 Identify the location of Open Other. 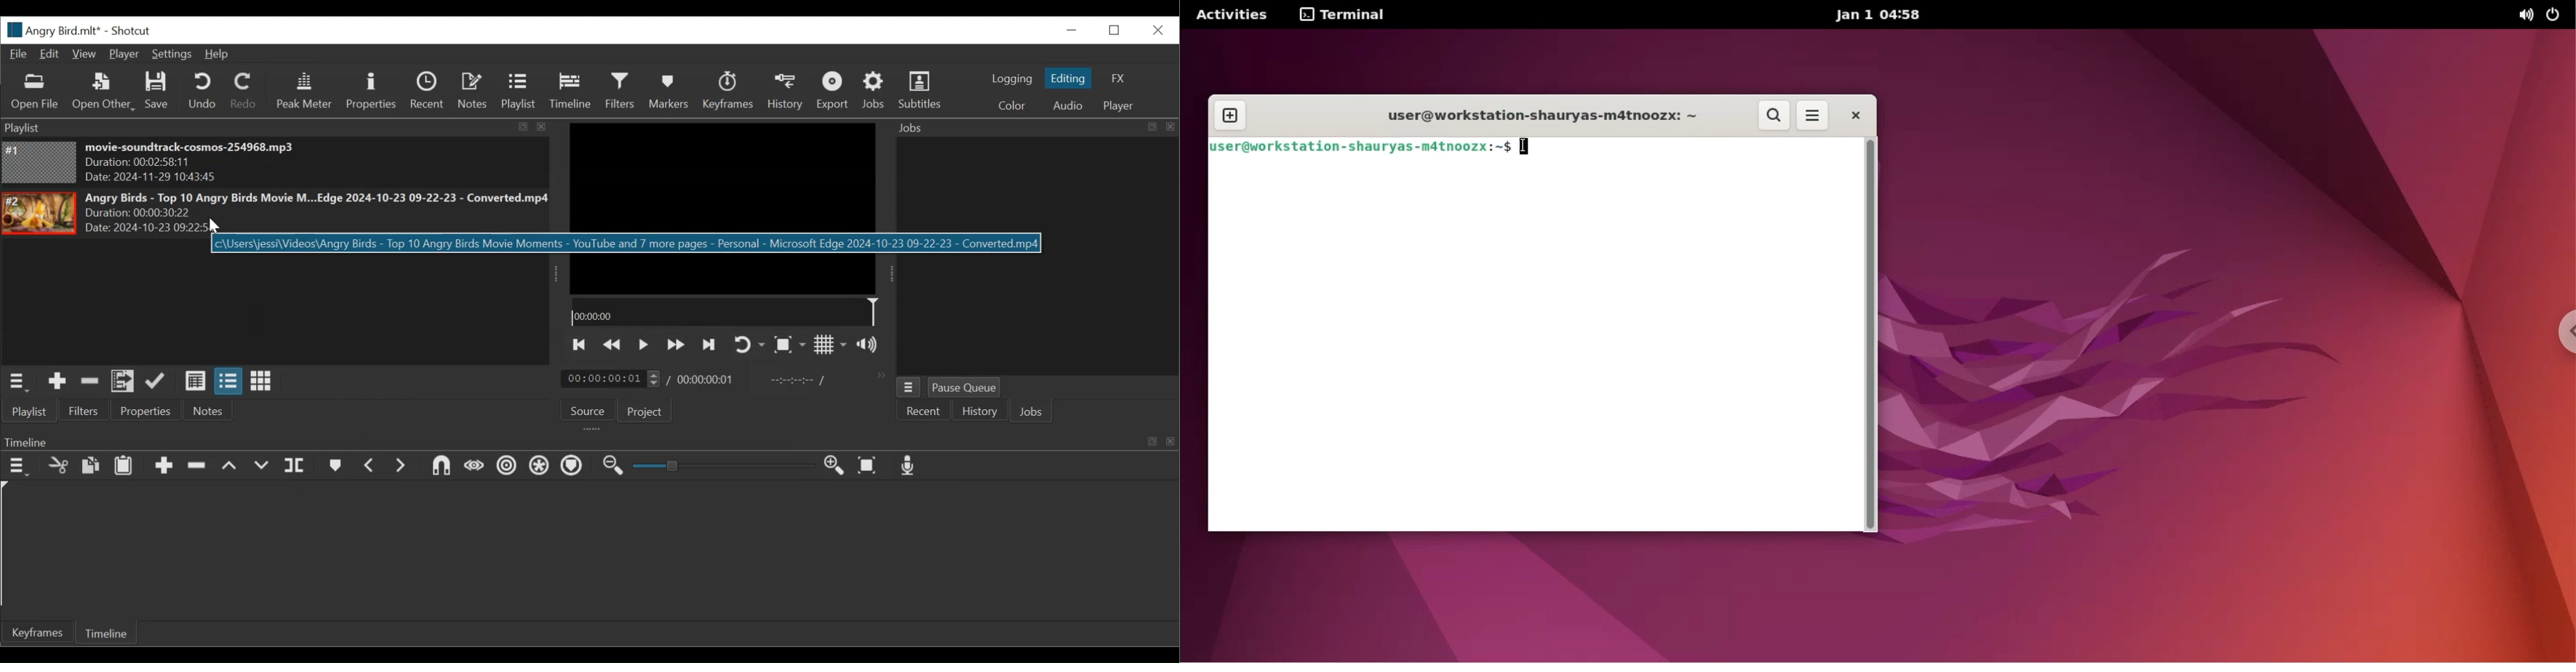
(104, 92).